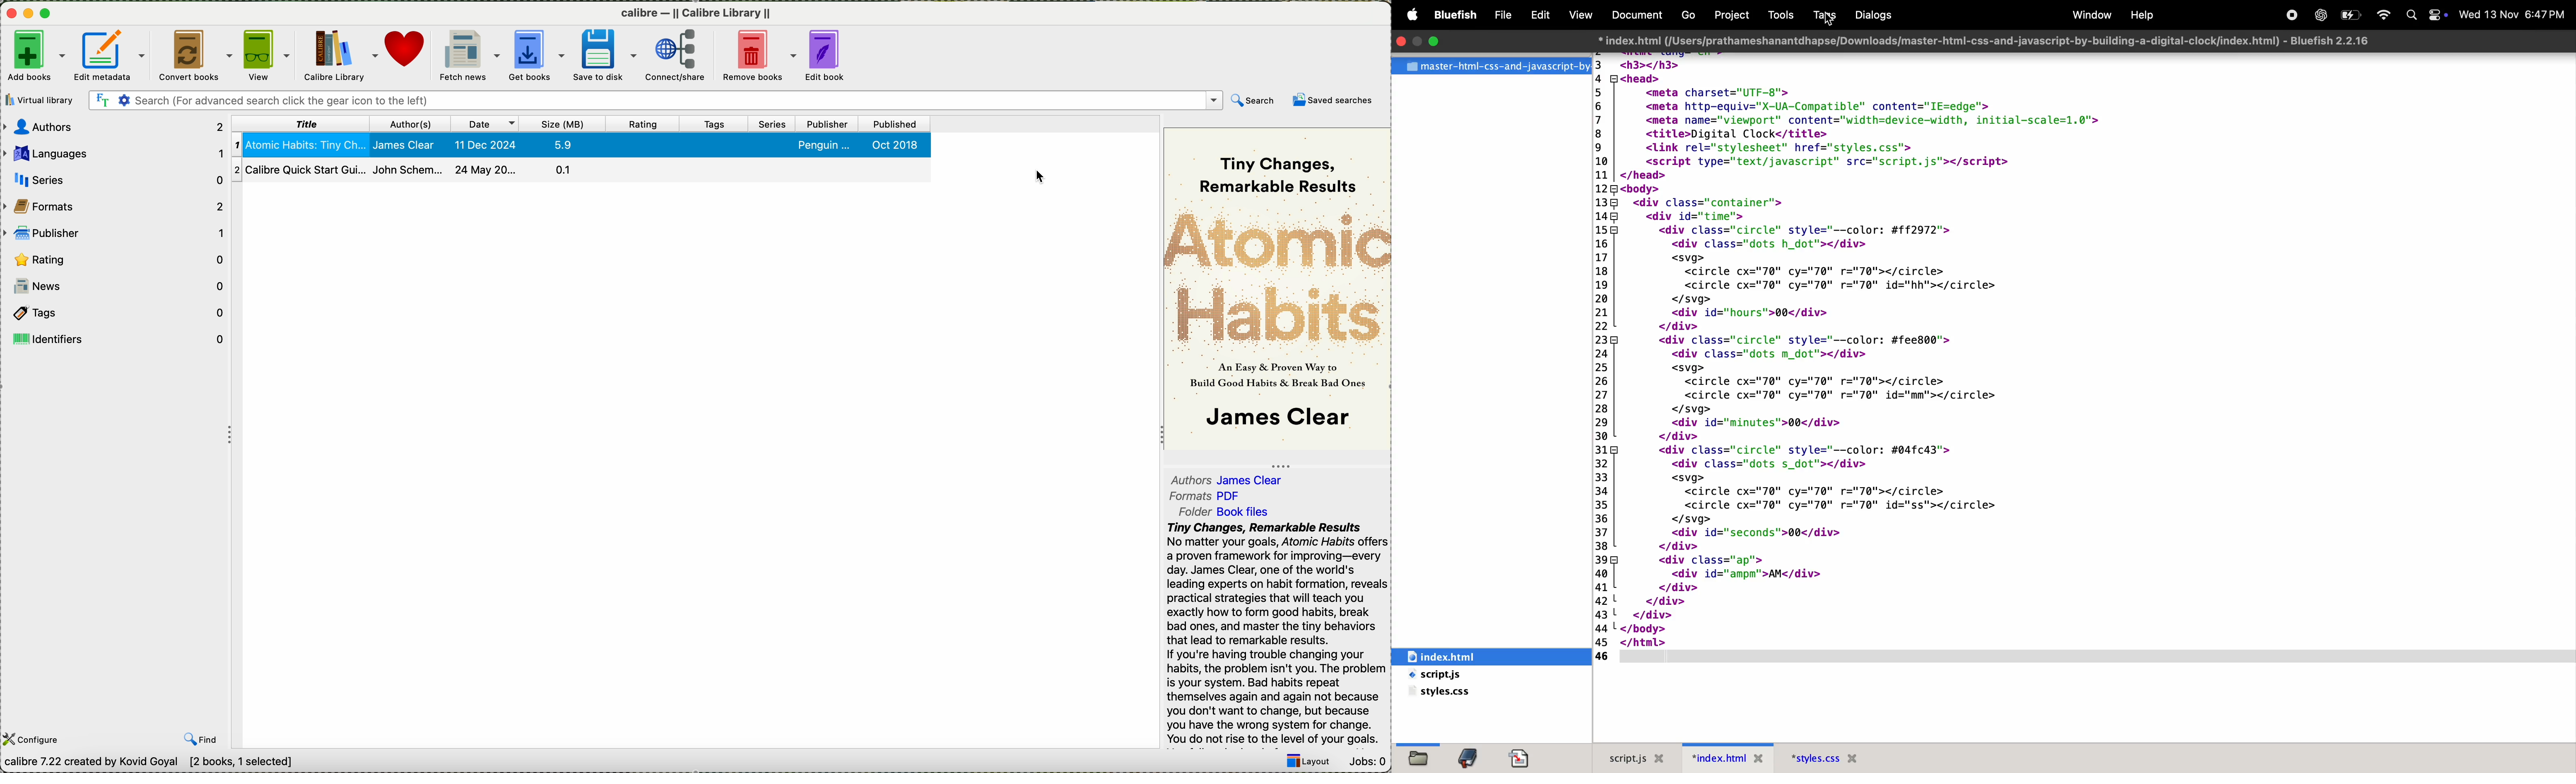  Describe the element at coordinates (1459, 675) in the screenshot. I see `script.js` at that location.